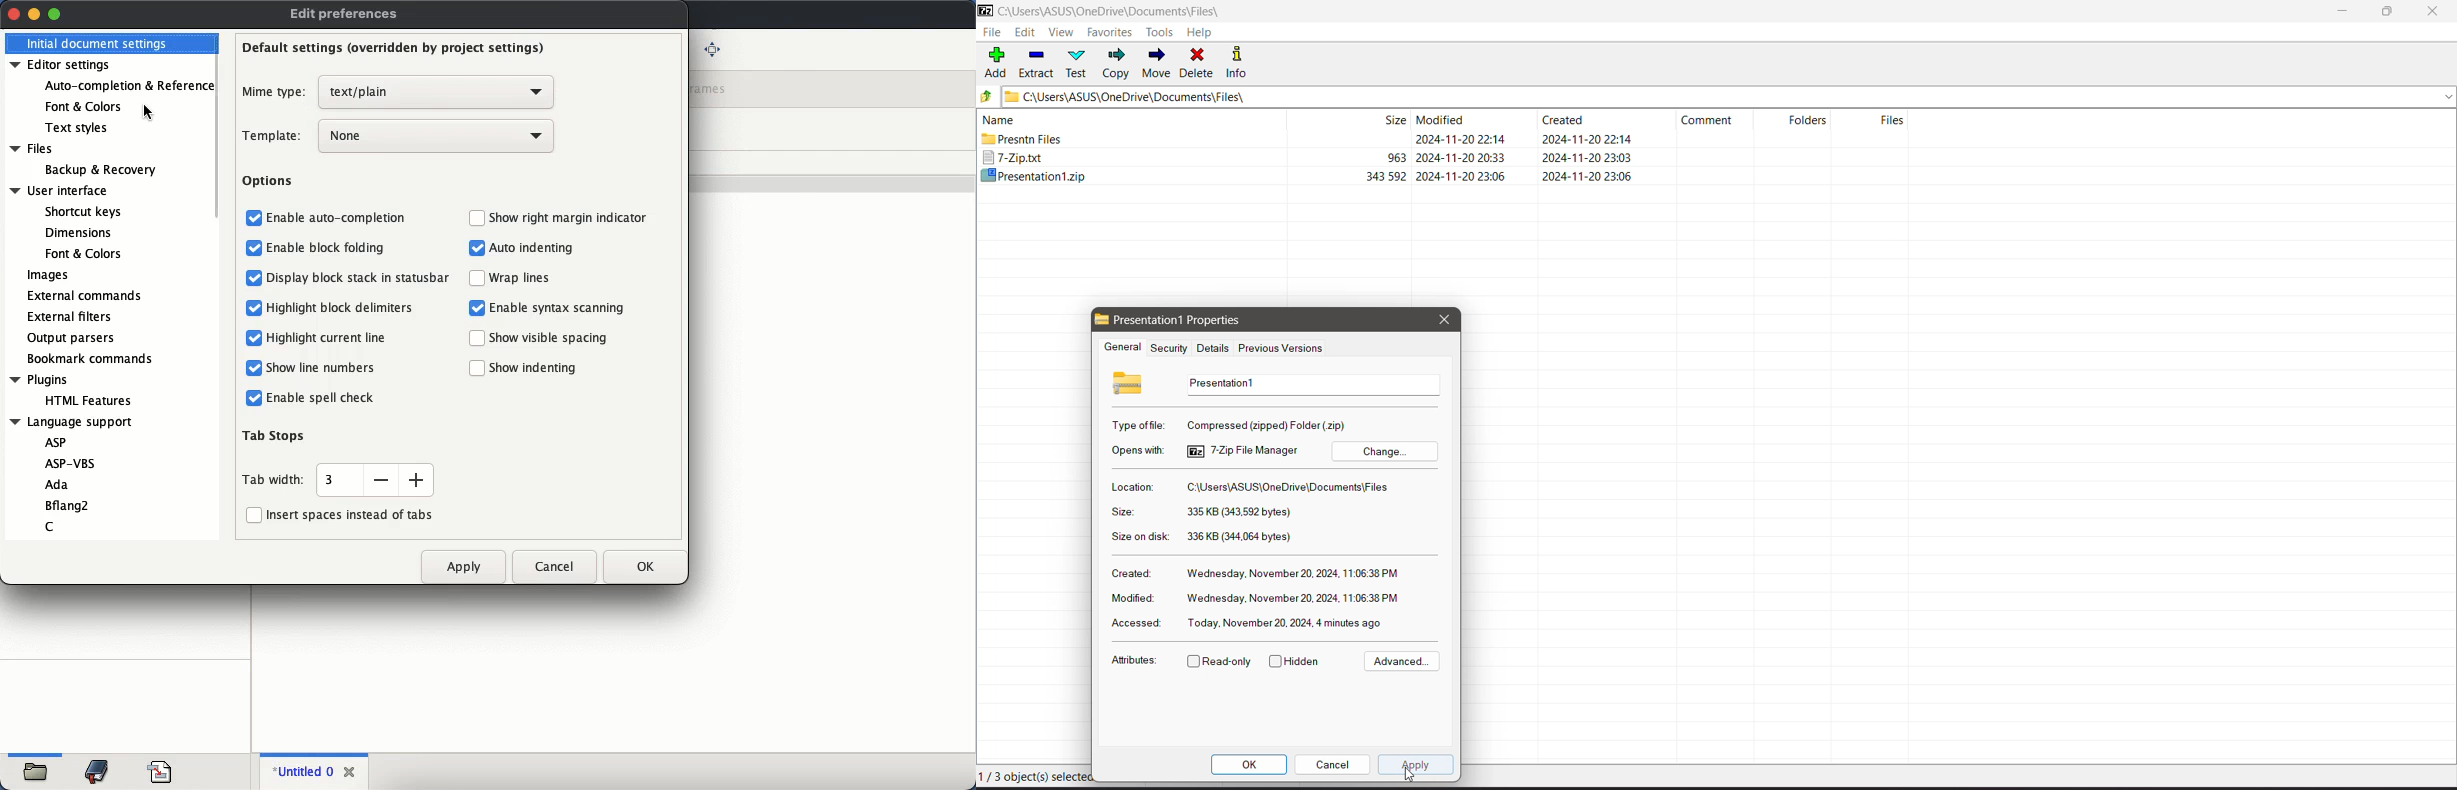 The height and width of the screenshot is (812, 2464). What do you see at coordinates (1130, 598) in the screenshot?
I see `Modified` at bounding box center [1130, 598].